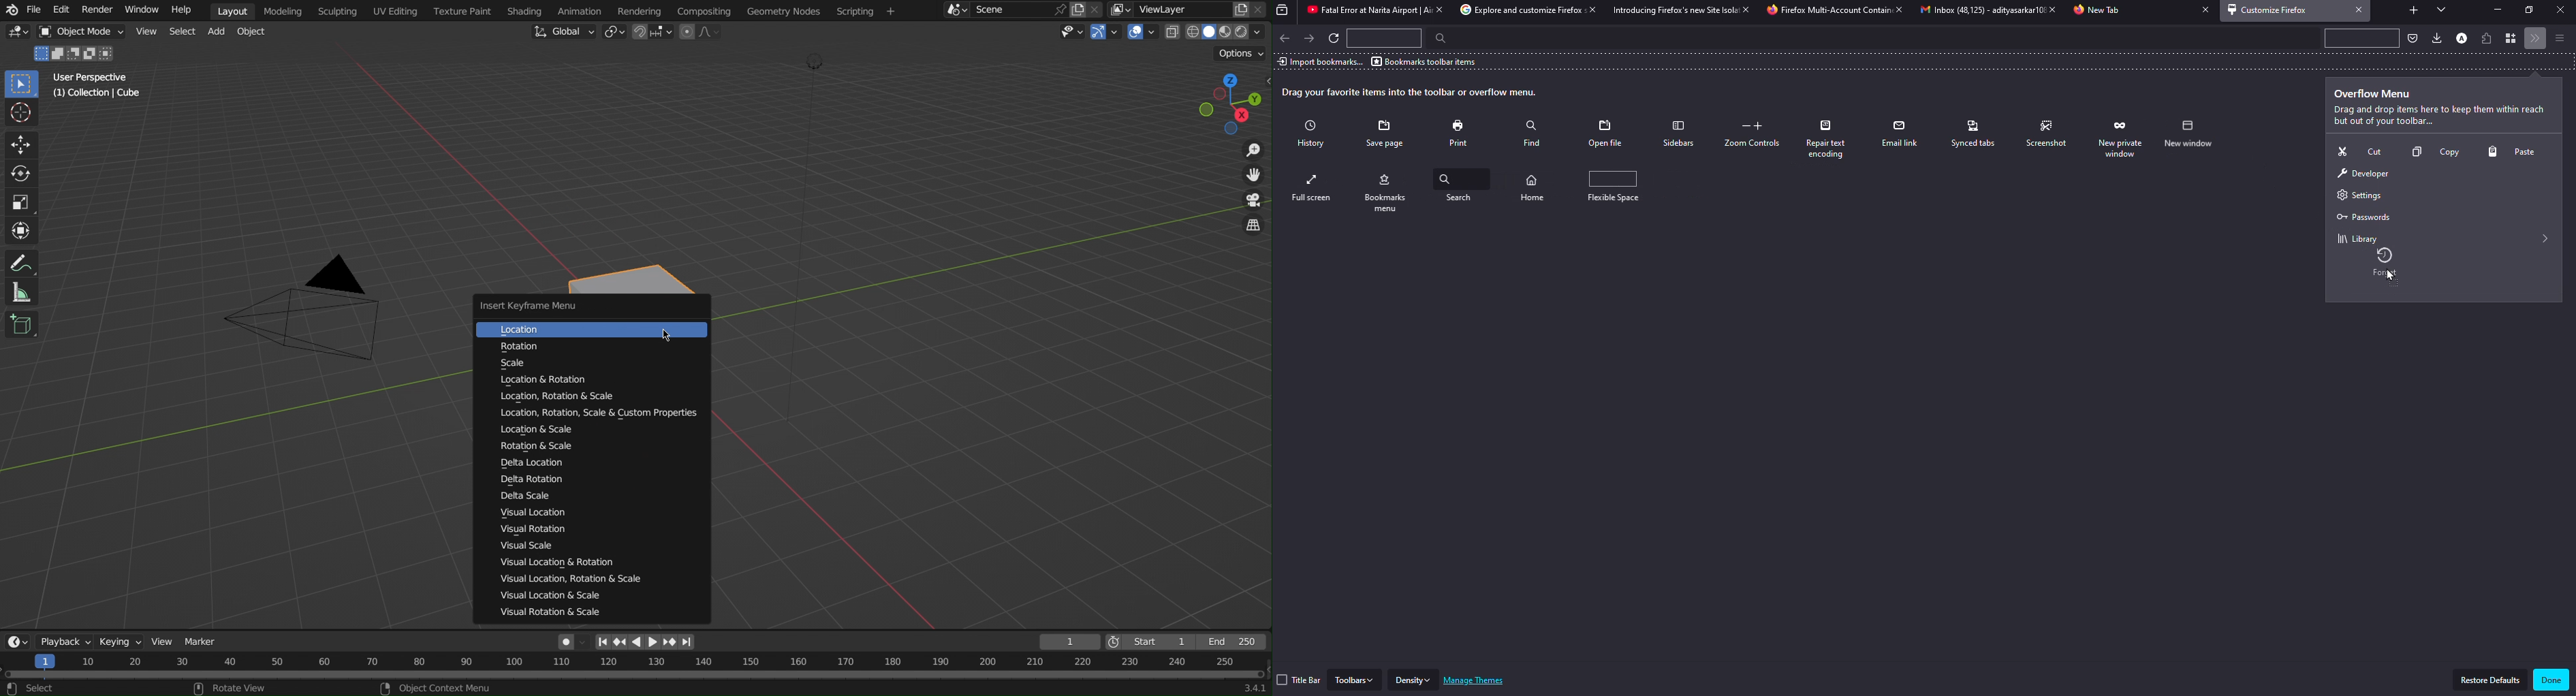  I want to click on screenshot, so click(2048, 134).